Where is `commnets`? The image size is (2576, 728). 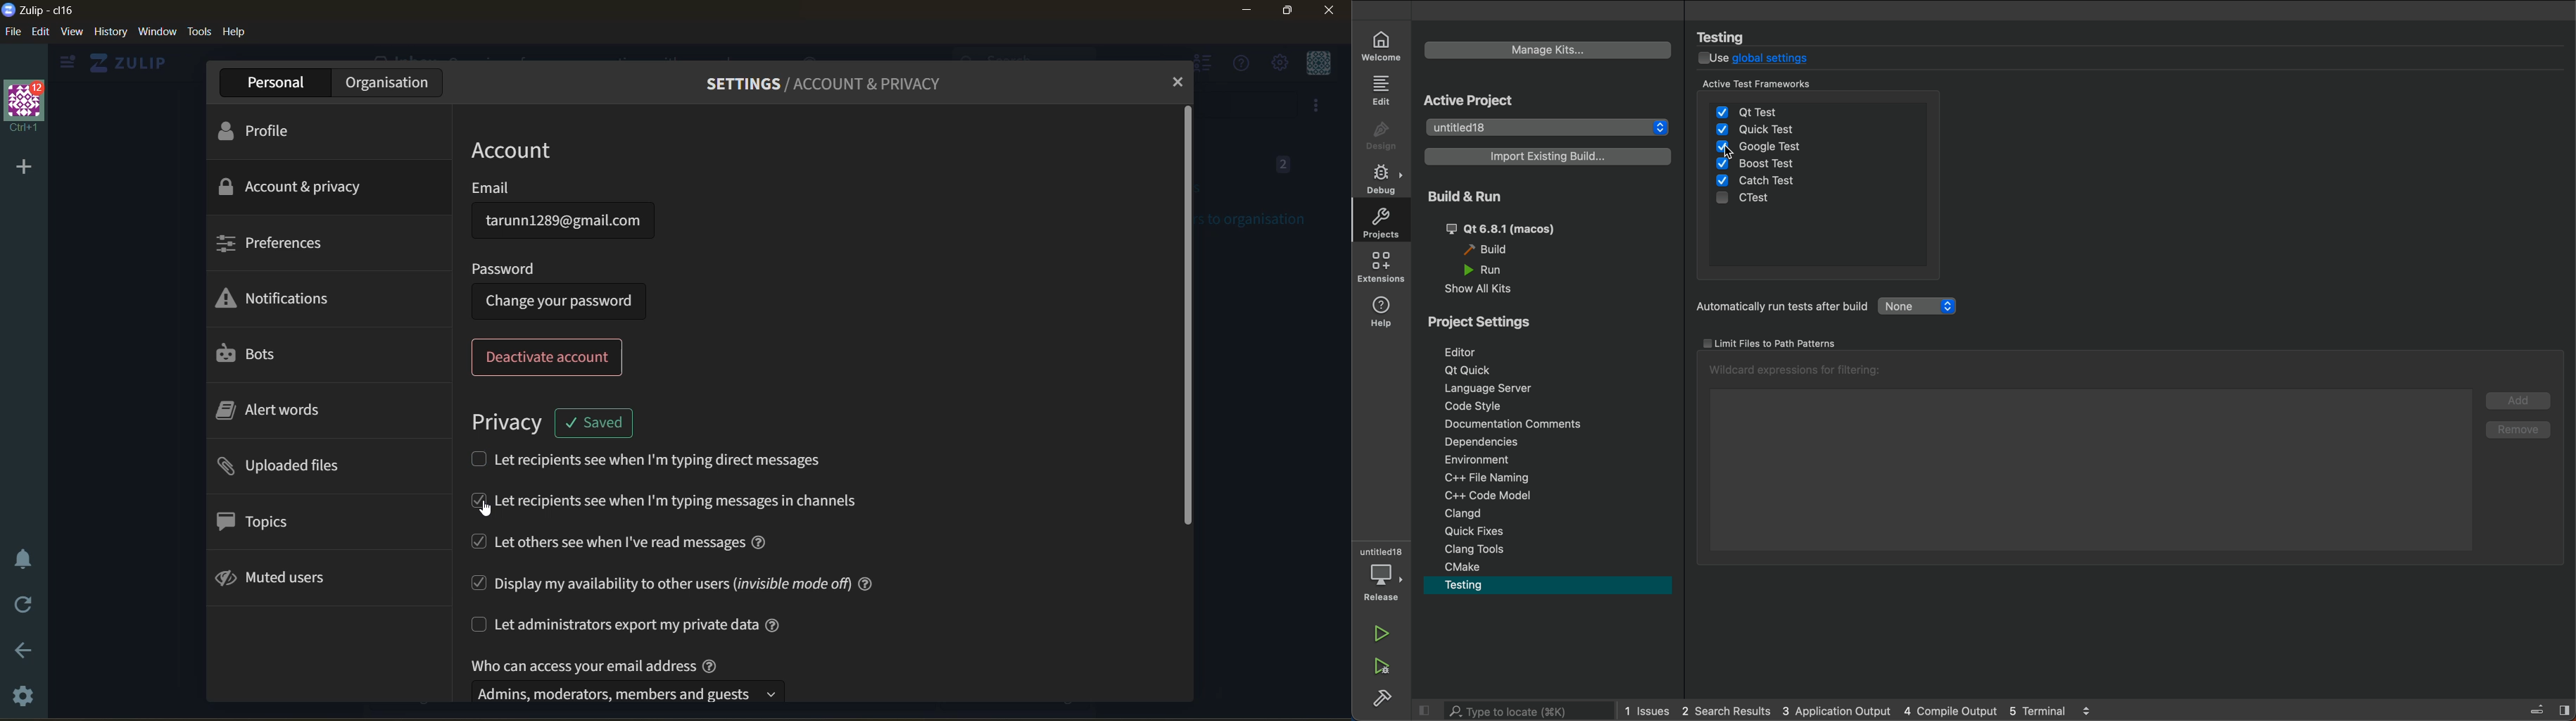
commnets is located at coordinates (1548, 426).